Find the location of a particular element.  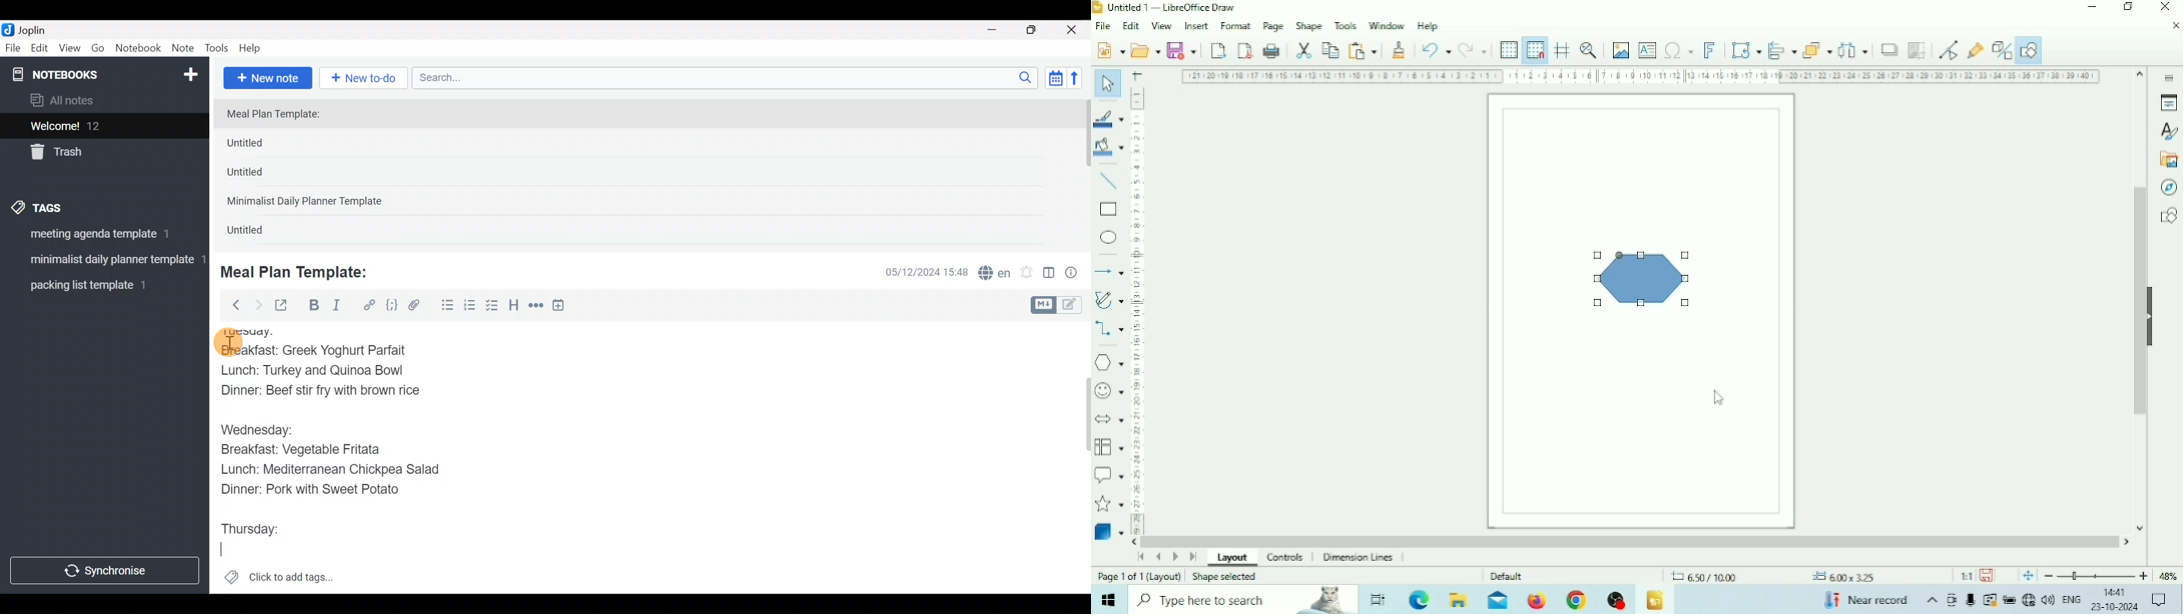

All notes is located at coordinates (102, 101).